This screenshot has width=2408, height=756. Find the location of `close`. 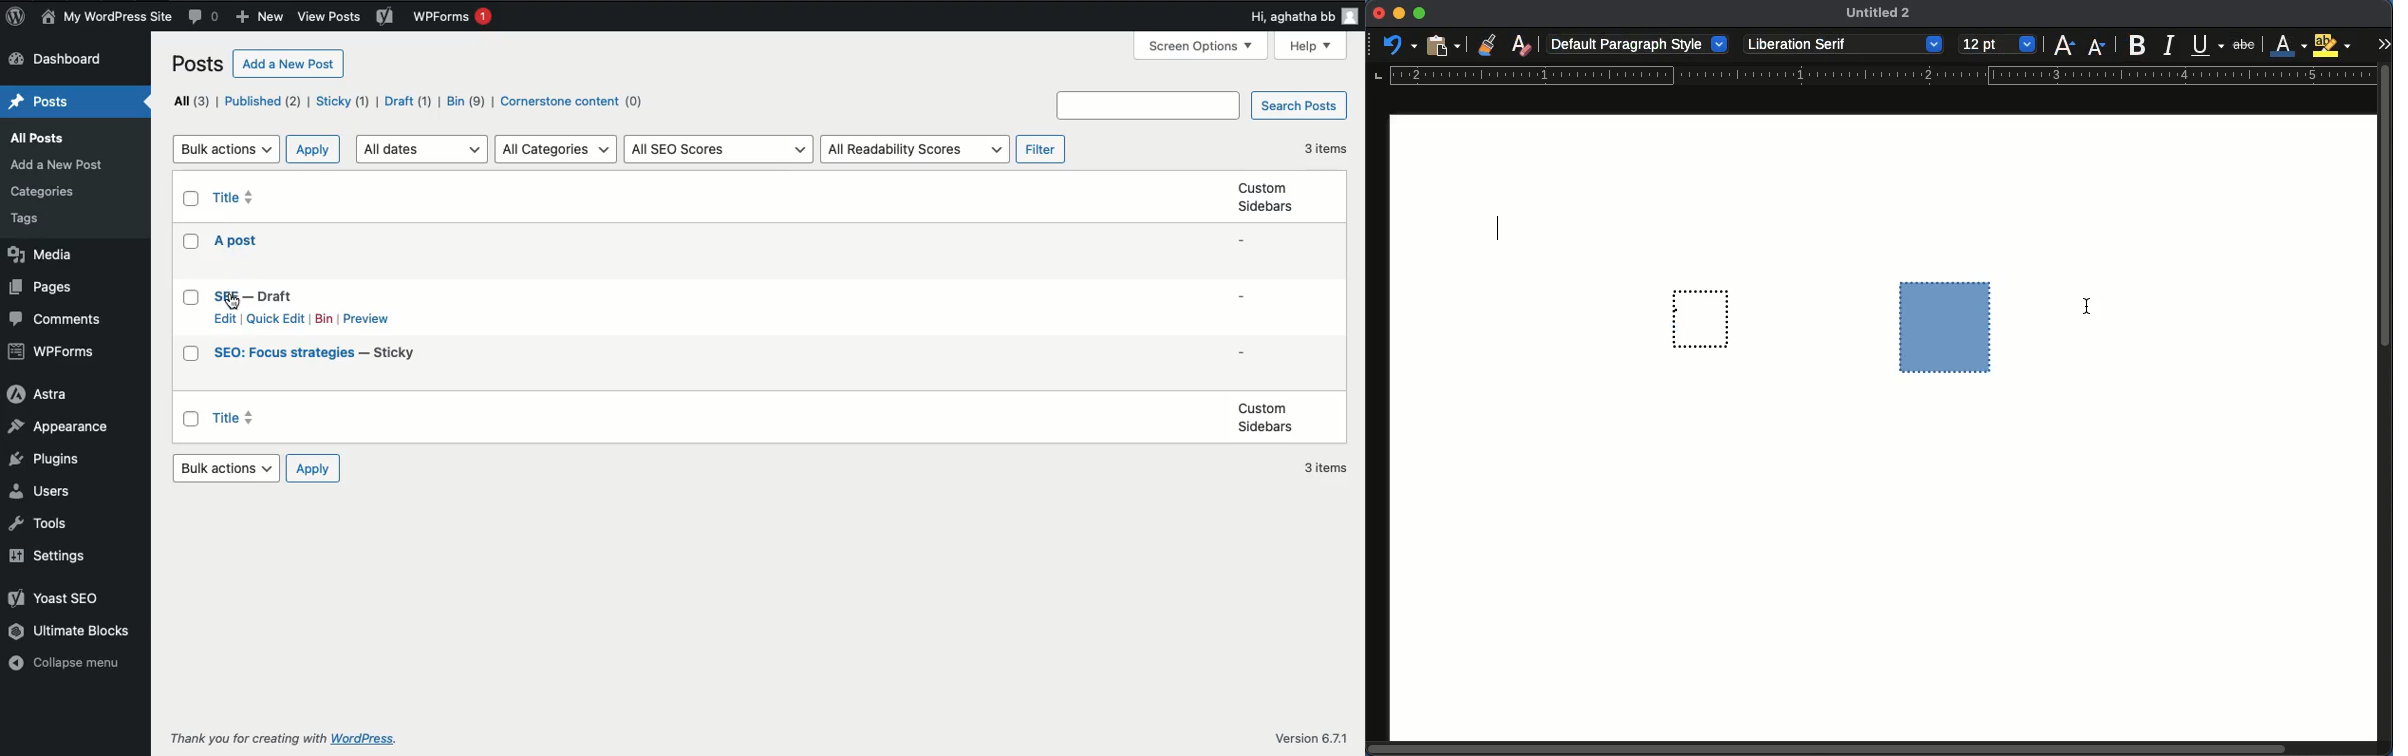

close is located at coordinates (1378, 13).